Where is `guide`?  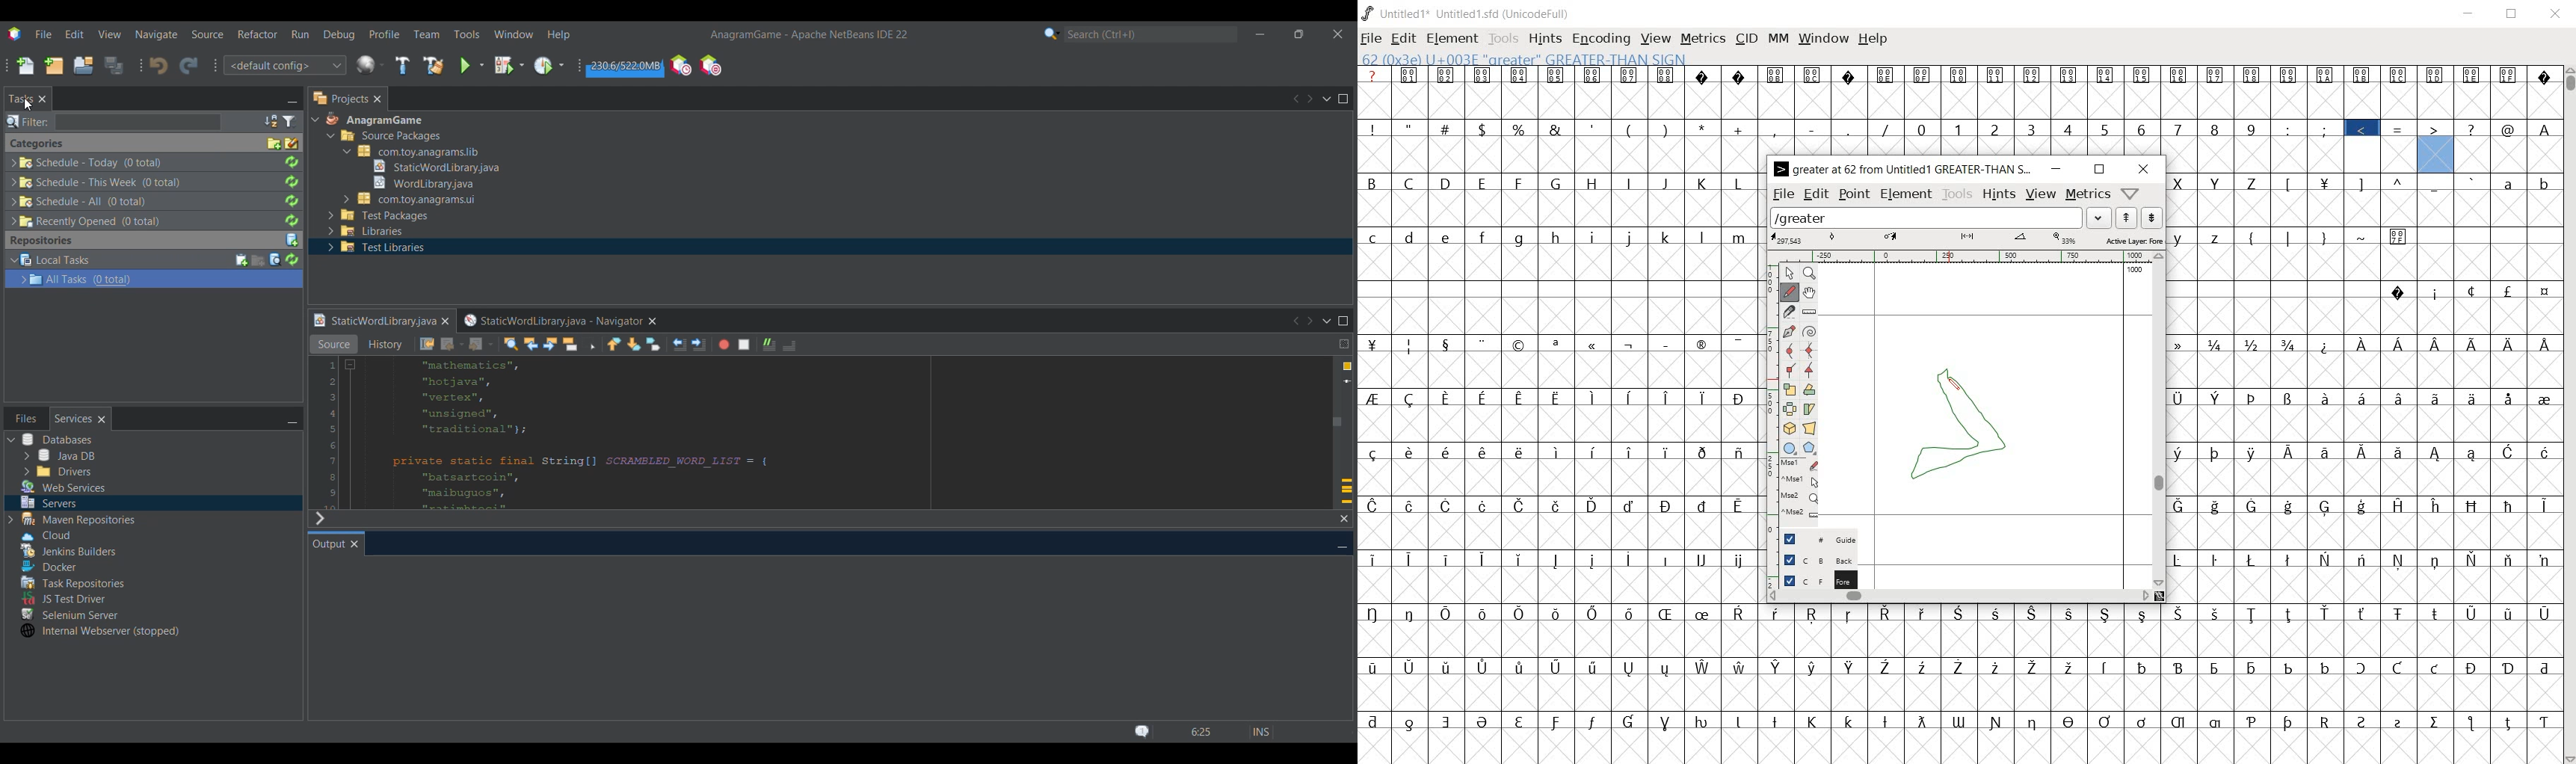
guide is located at coordinates (1812, 537).